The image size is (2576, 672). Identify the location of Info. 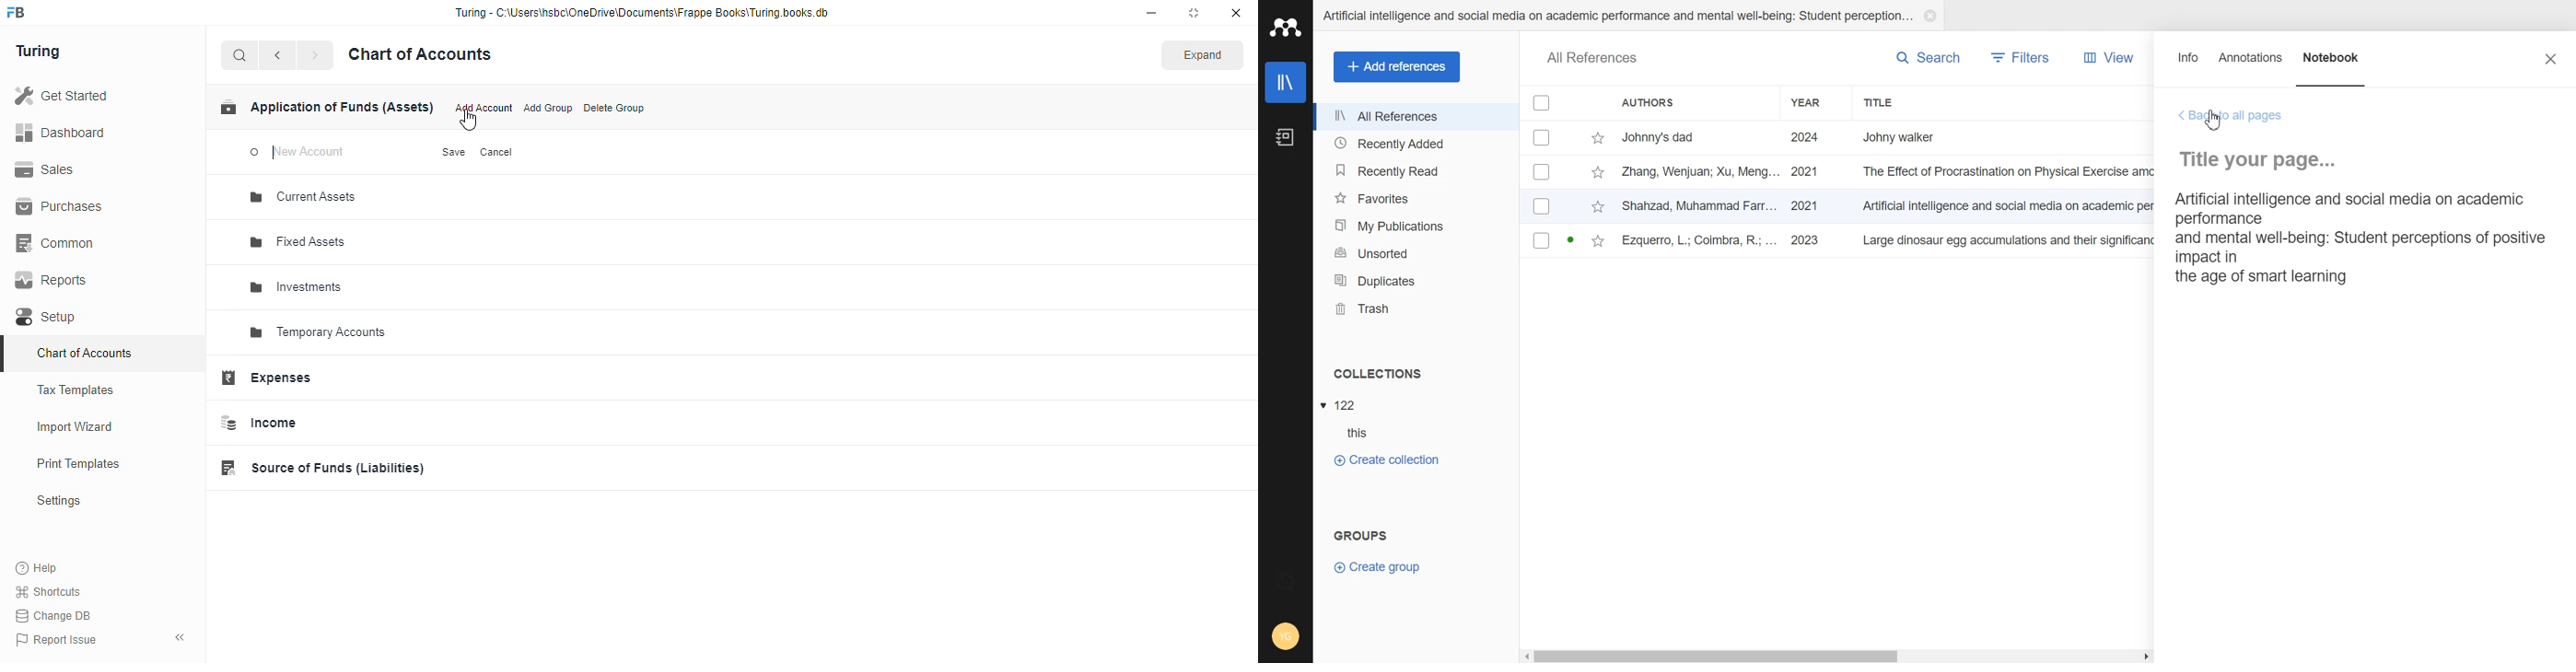
(2189, 64).